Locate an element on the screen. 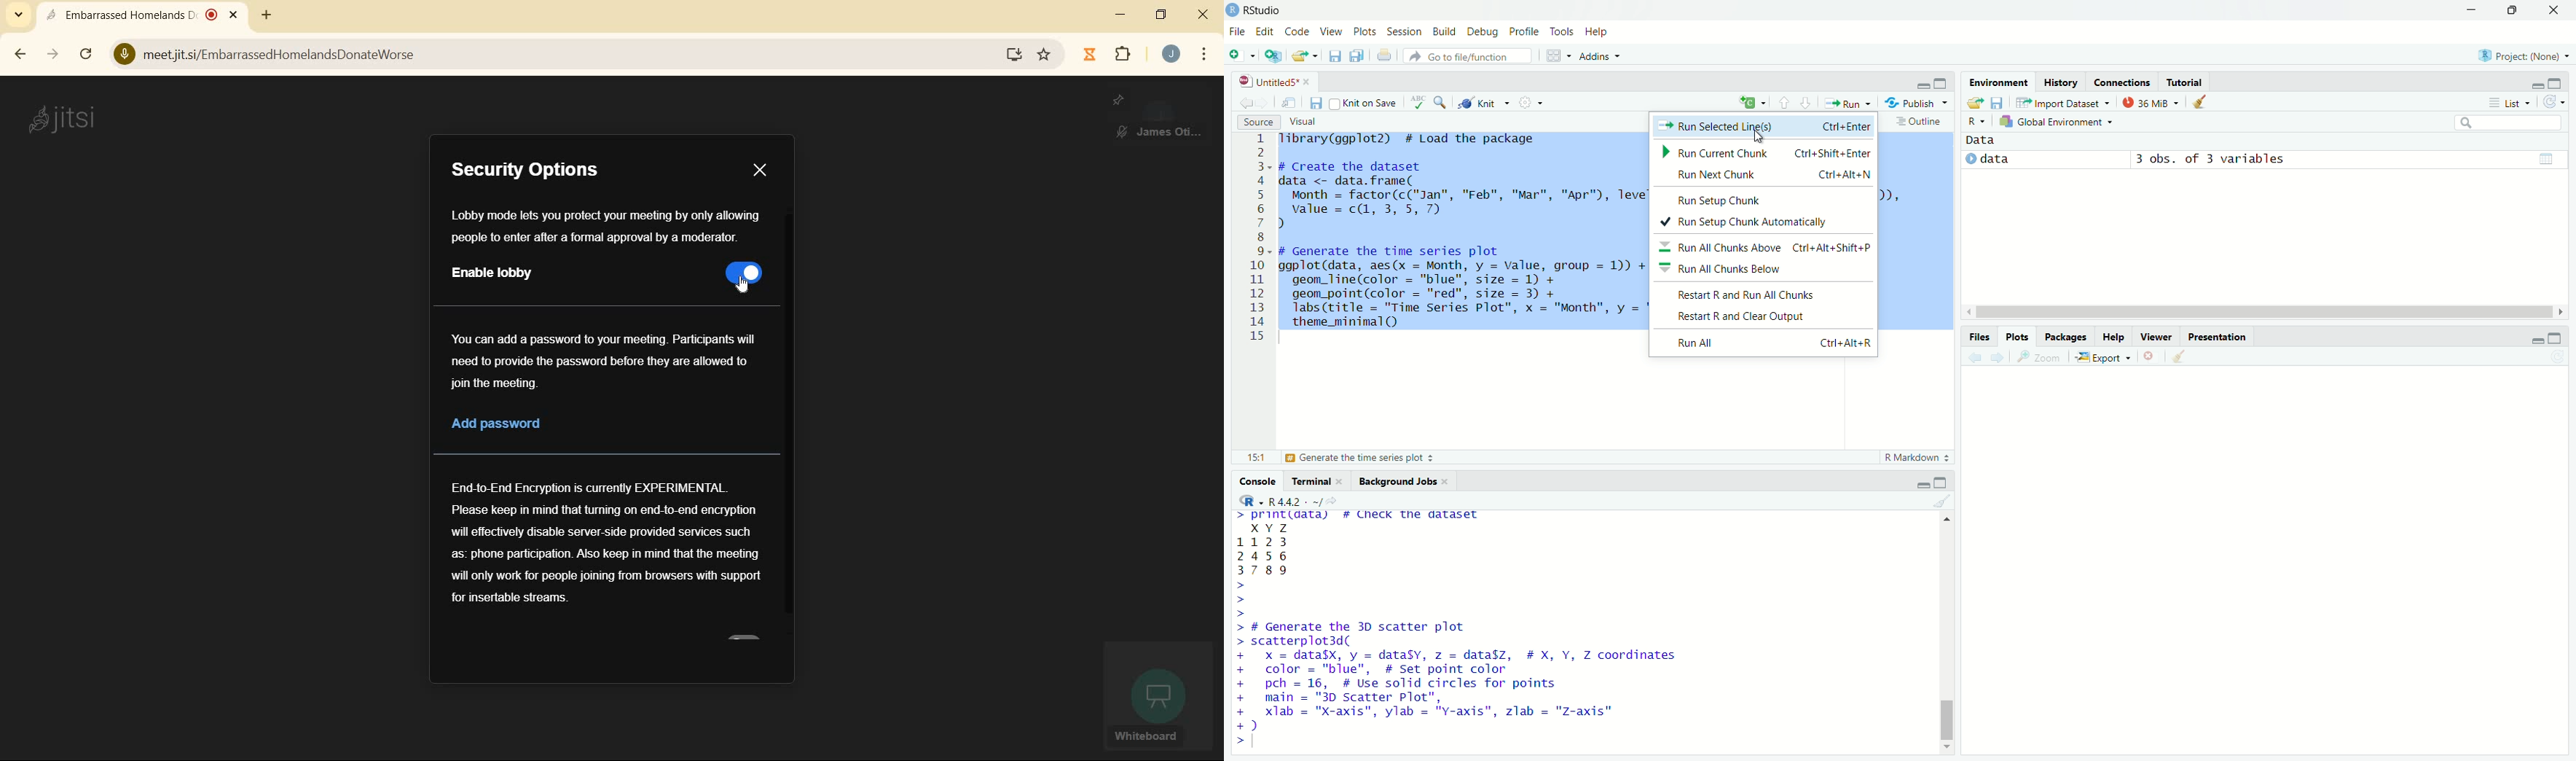  restore down is located at coordinates (1161, 15).